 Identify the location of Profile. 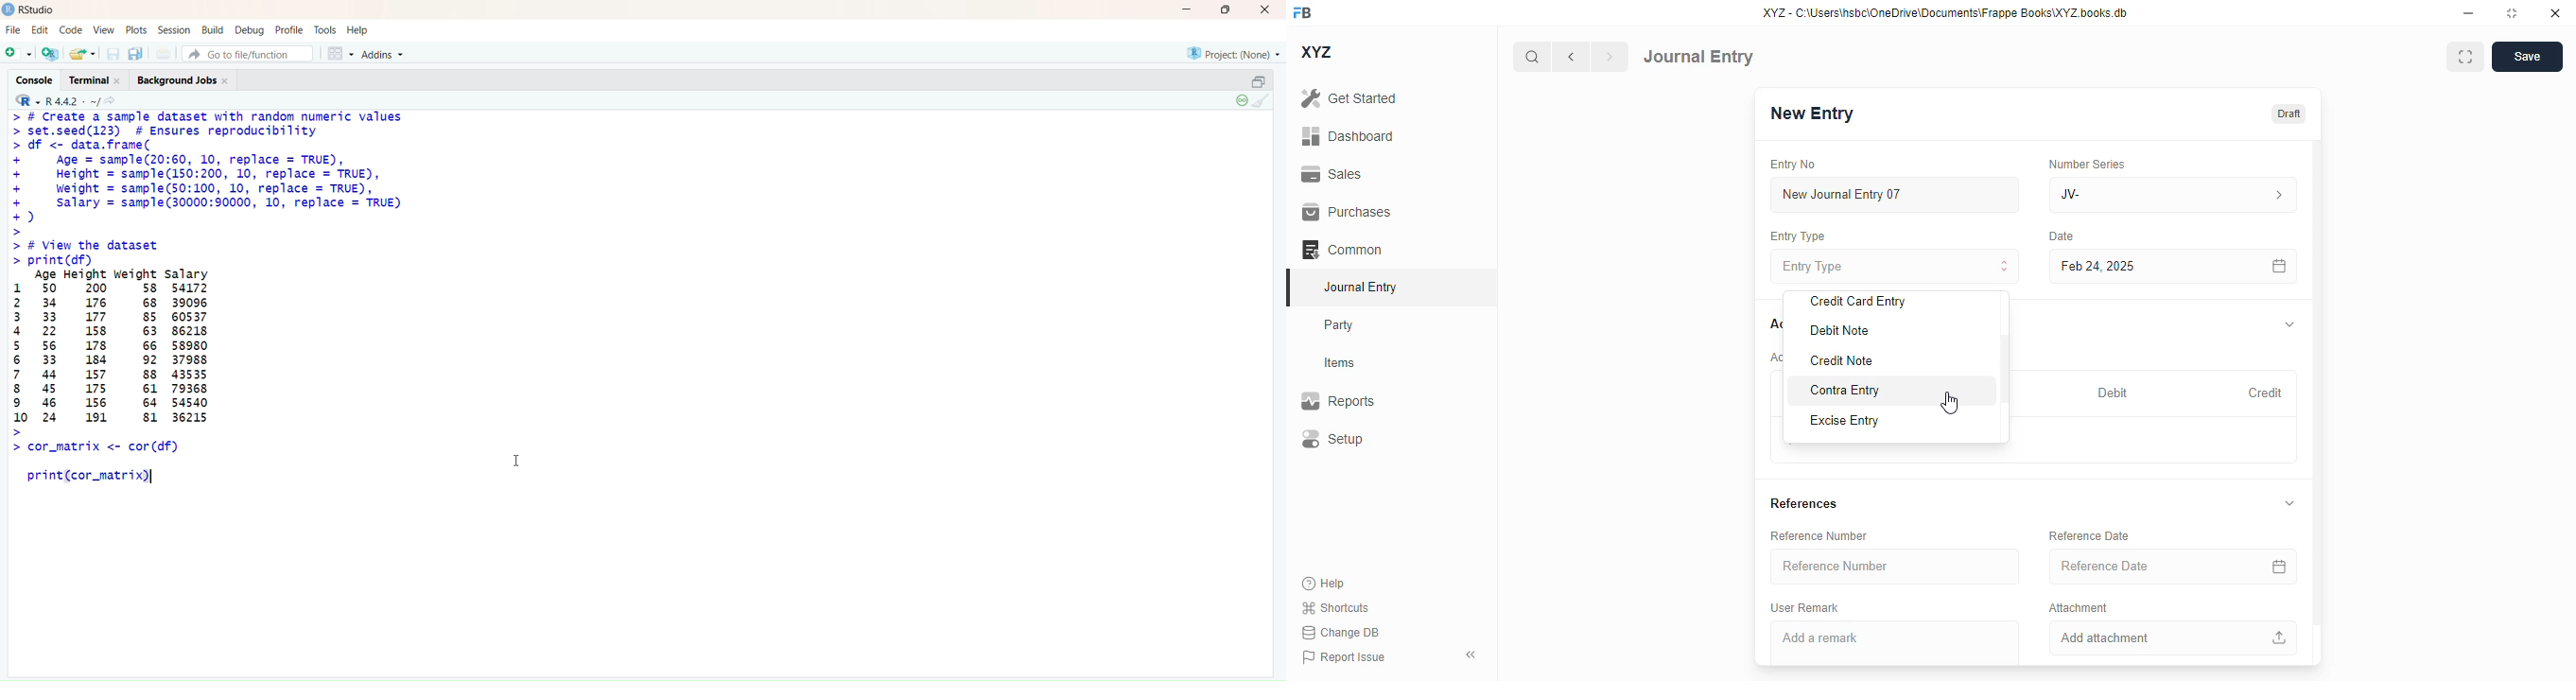
(290, 29).